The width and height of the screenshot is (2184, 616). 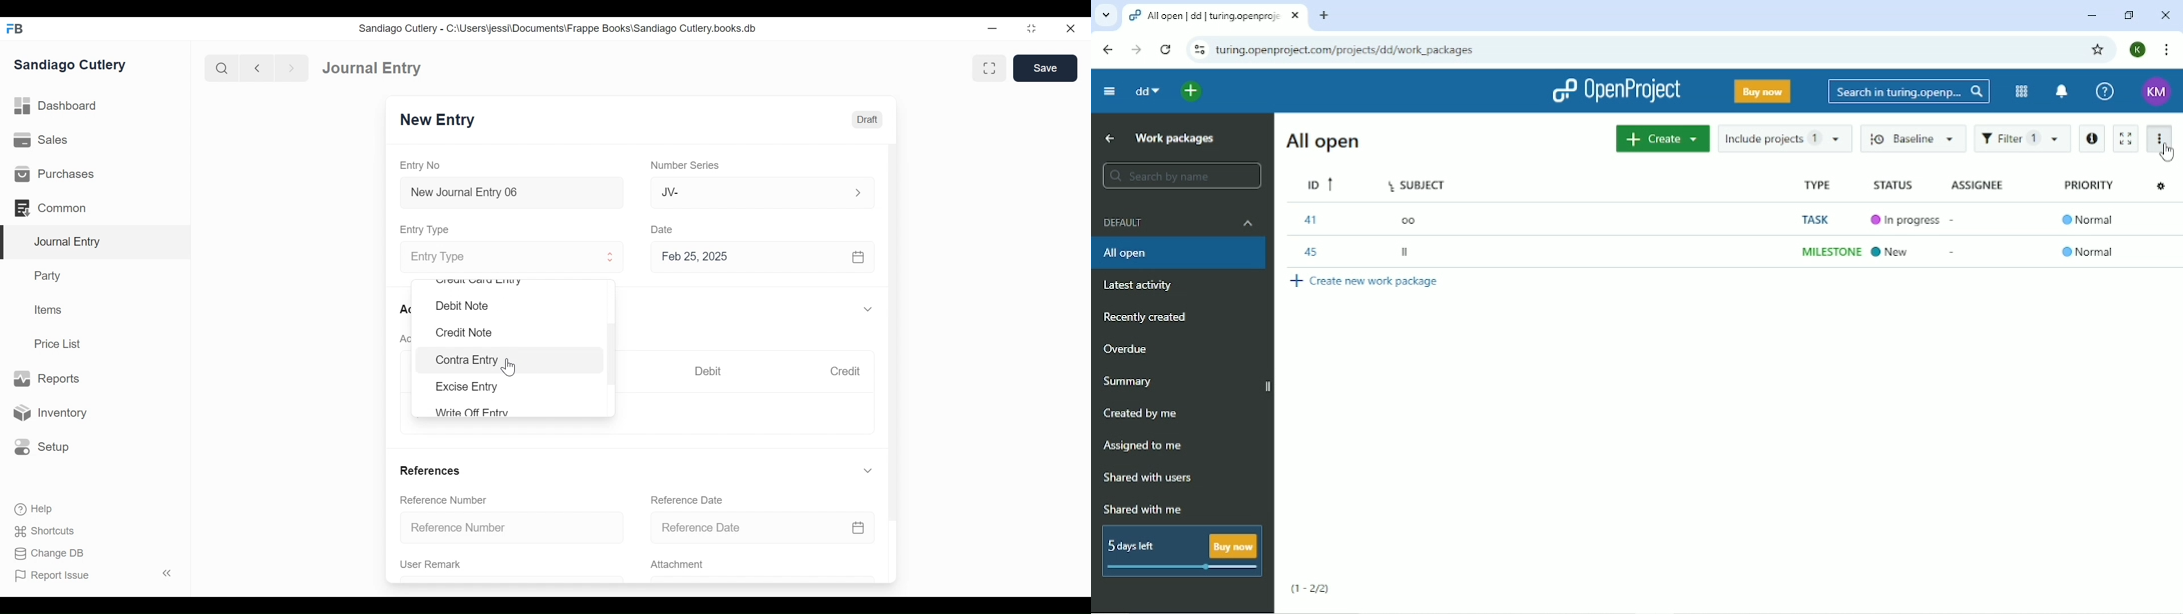 What do you see at coordinates (611, 257) in the screenshot?
I see `Expand` at bounding box center [611, 257].